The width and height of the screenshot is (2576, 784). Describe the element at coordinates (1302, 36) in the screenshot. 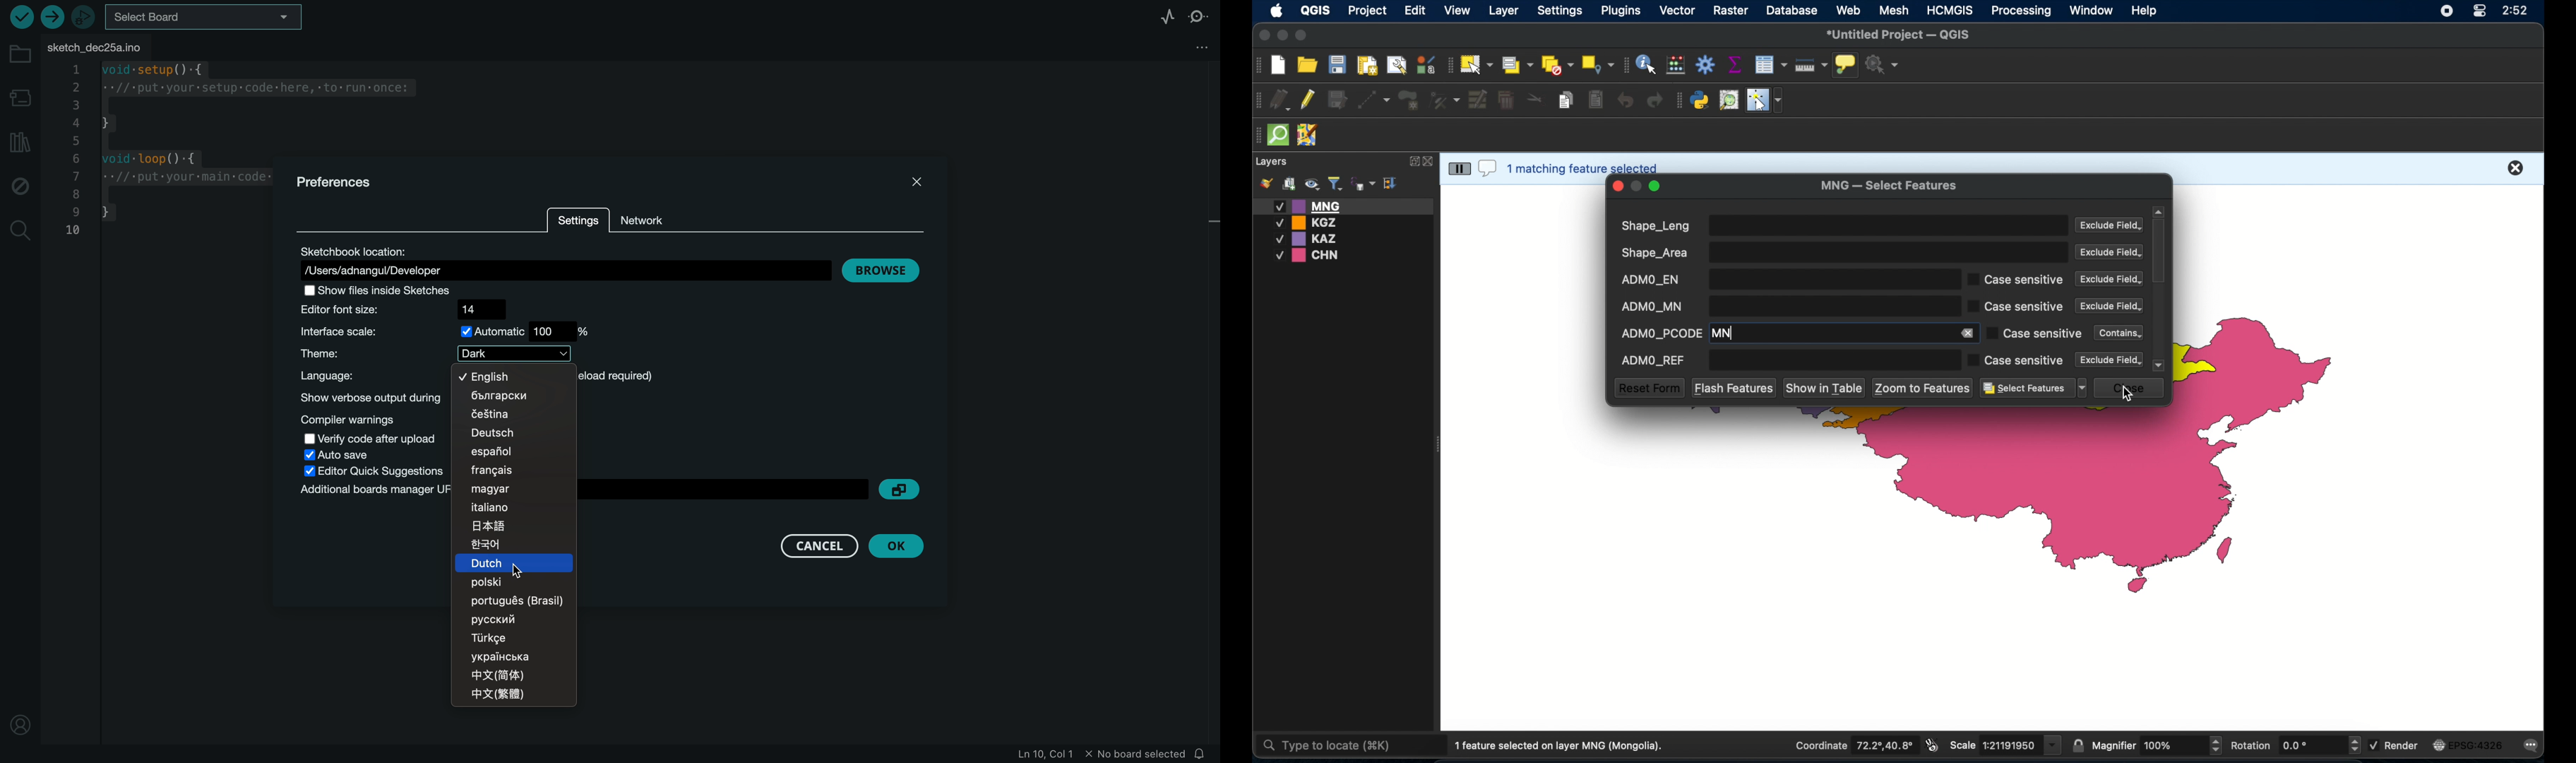

I see `maximize` at that location.